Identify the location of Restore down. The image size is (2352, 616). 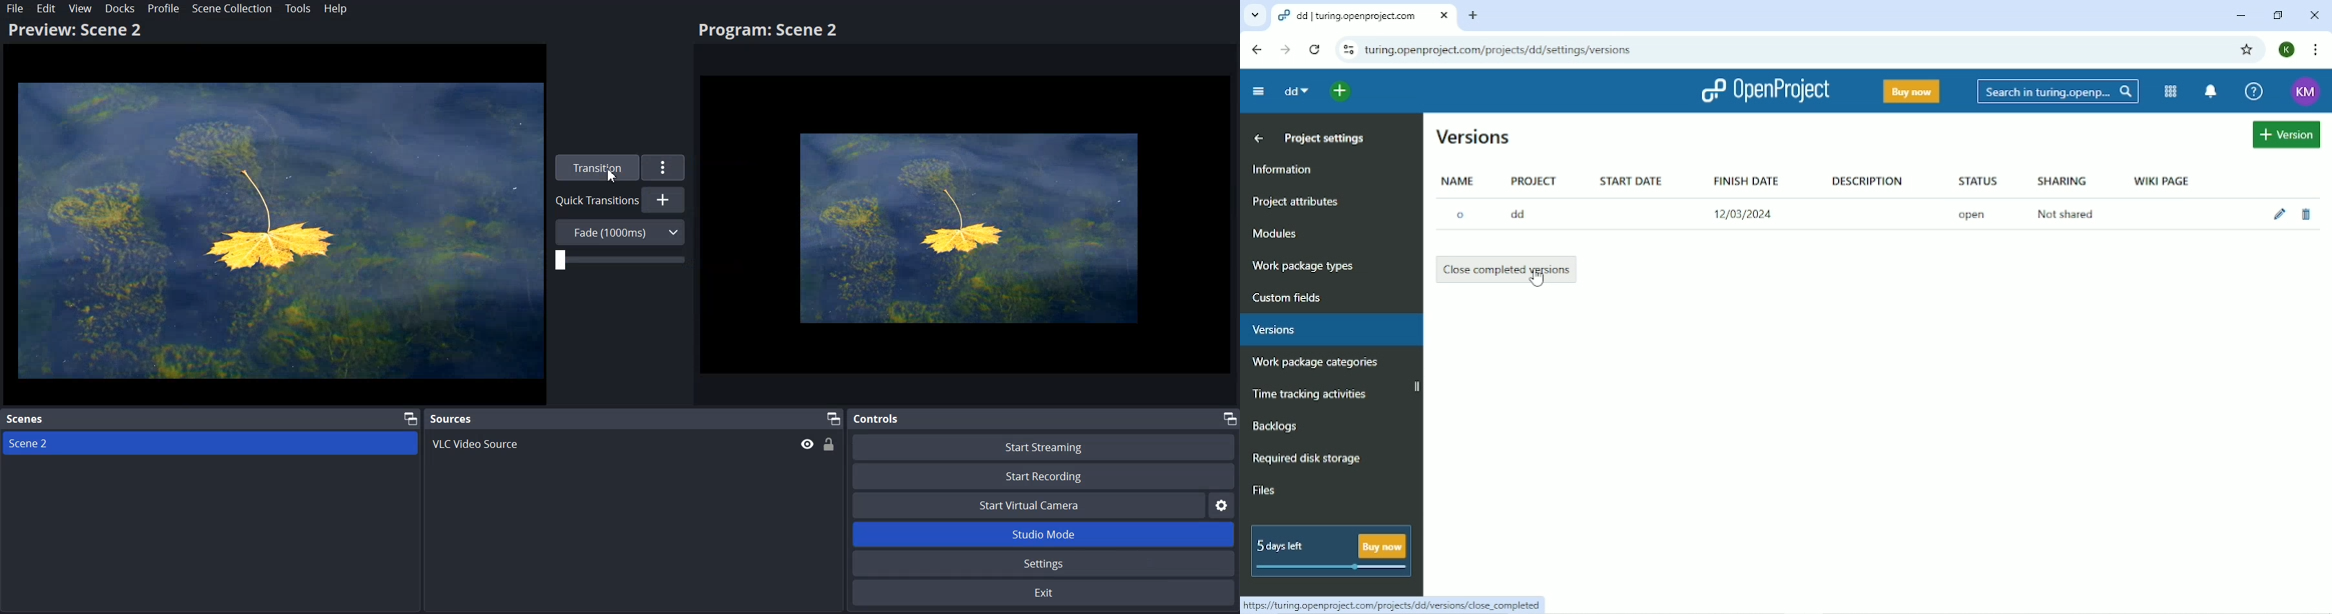
(2281, 16).